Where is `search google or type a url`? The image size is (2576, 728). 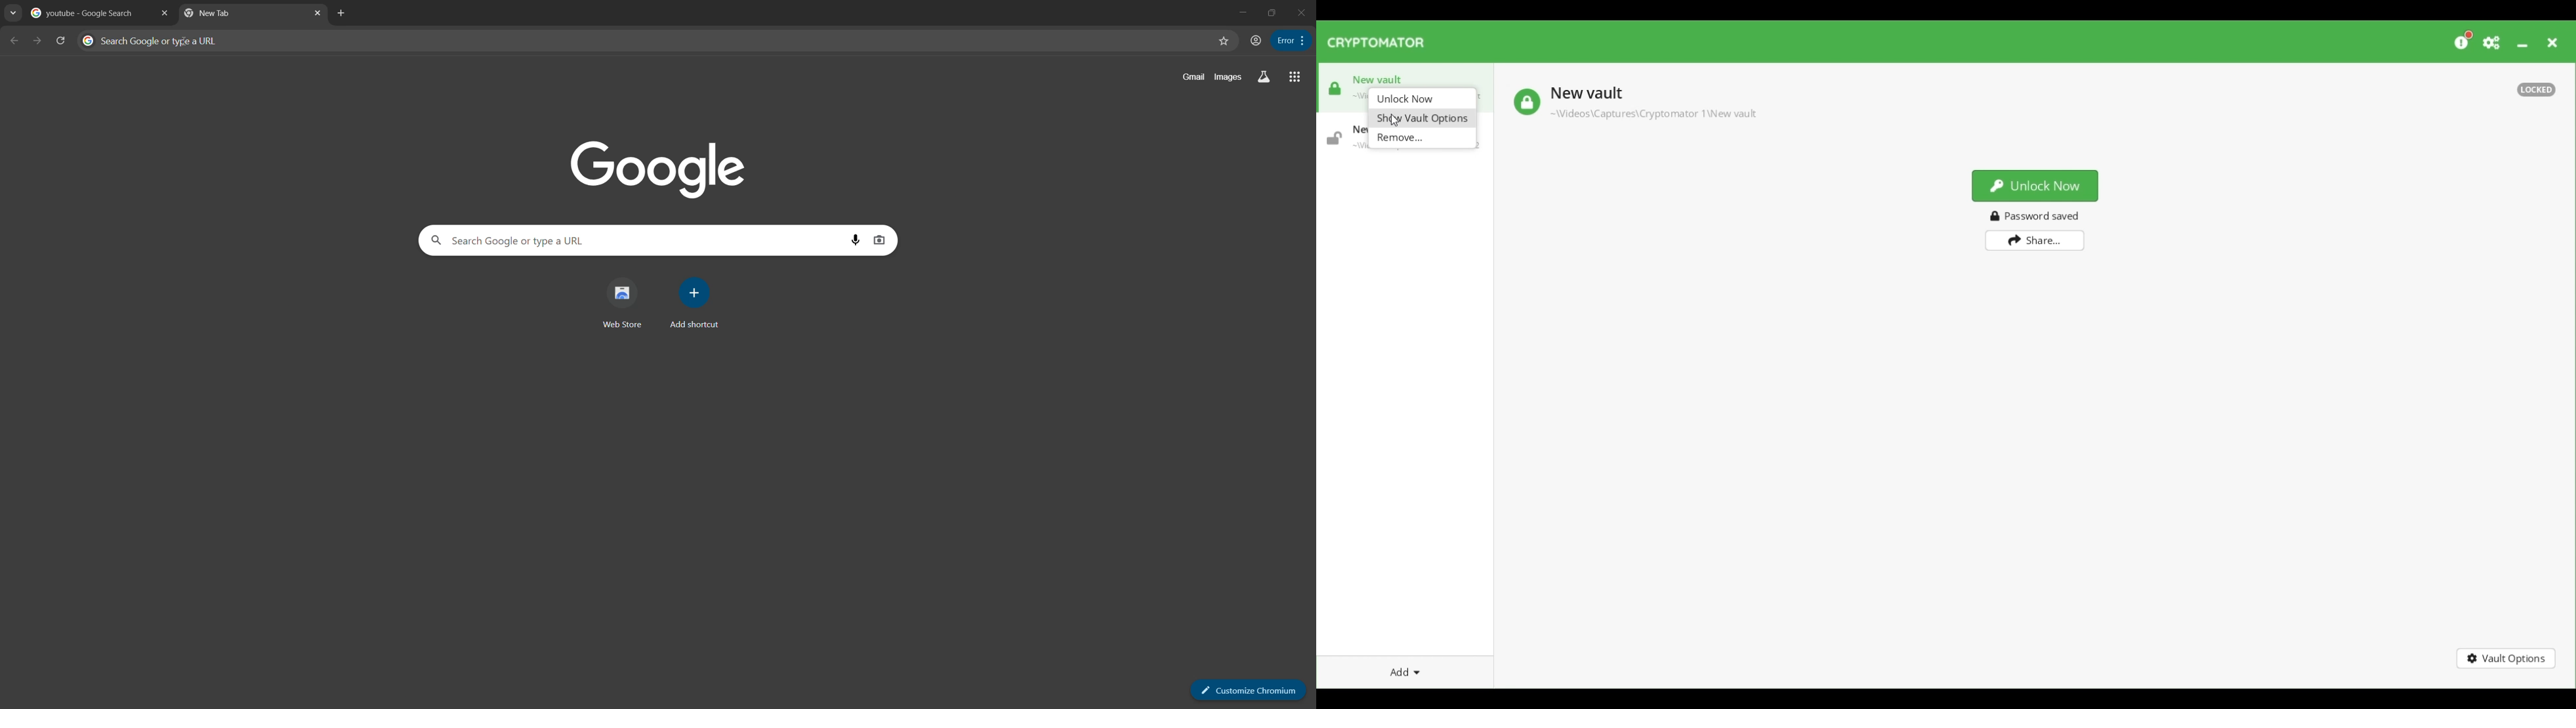 search google or type a url is located at coordinates (631, 241).